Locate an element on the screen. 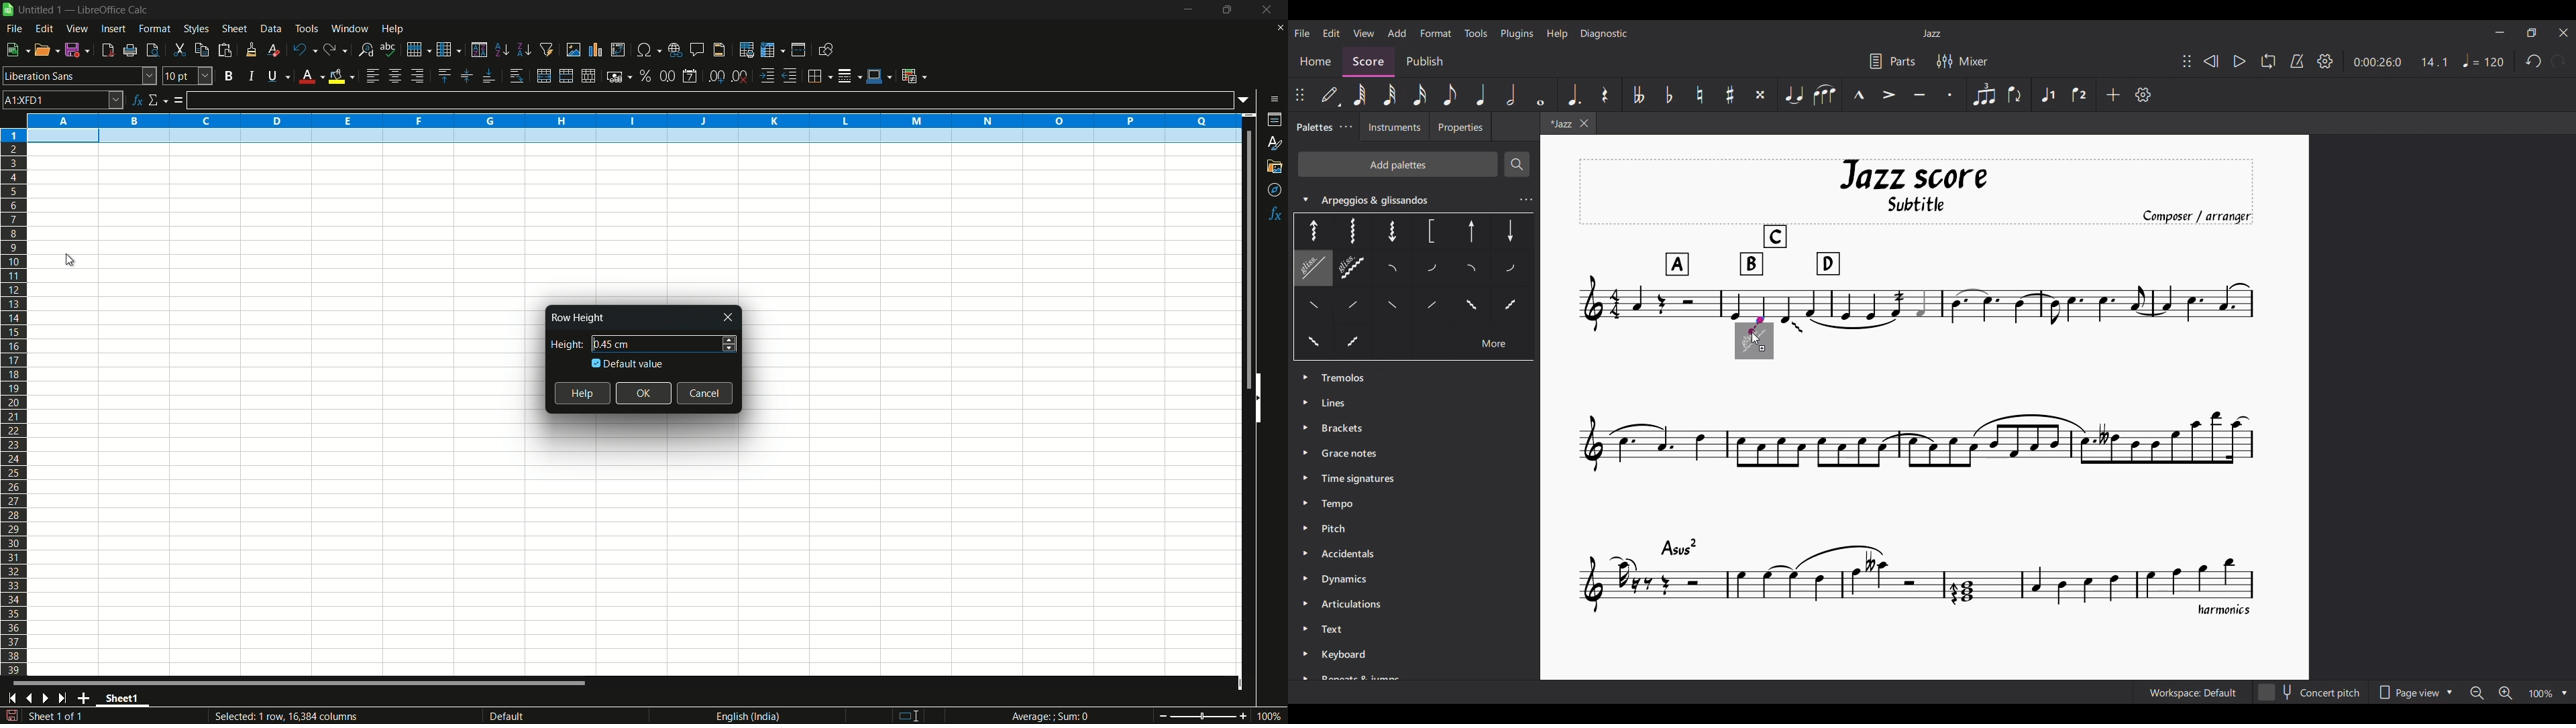  plate2 is located at coordinates (1352, 231).